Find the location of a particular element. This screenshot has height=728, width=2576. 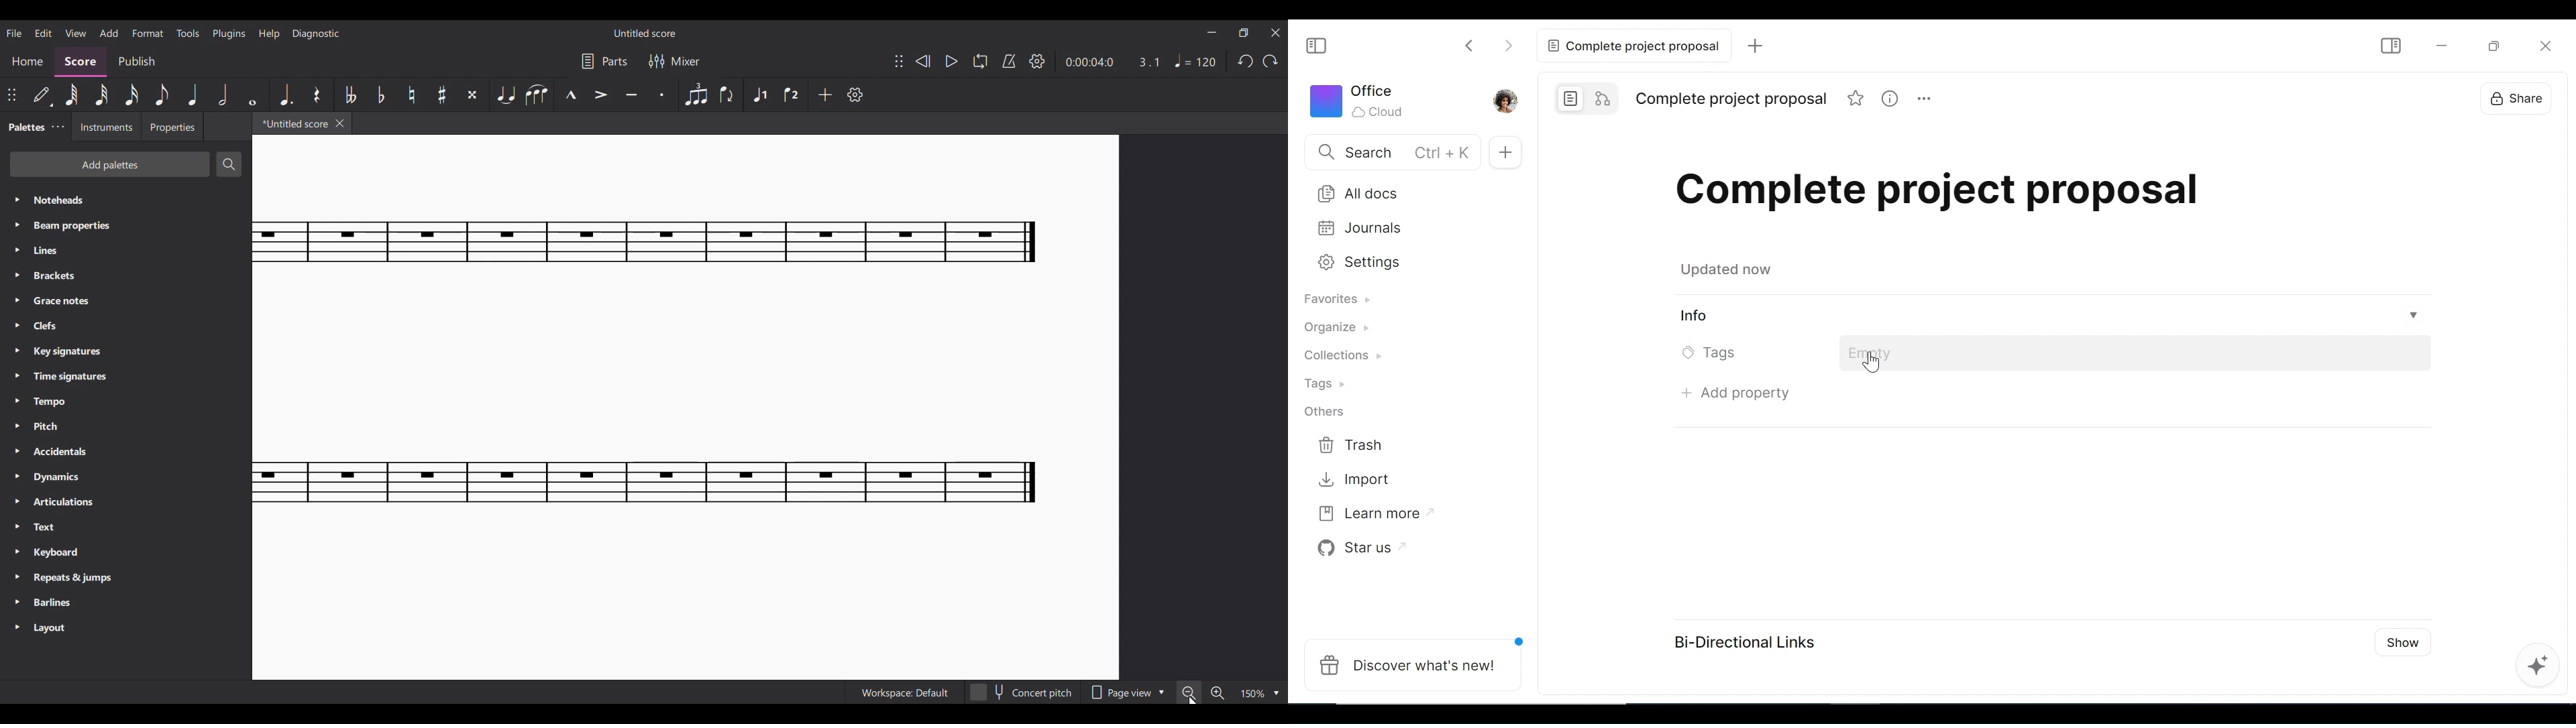

Title is located at coordinates (1731, 97).